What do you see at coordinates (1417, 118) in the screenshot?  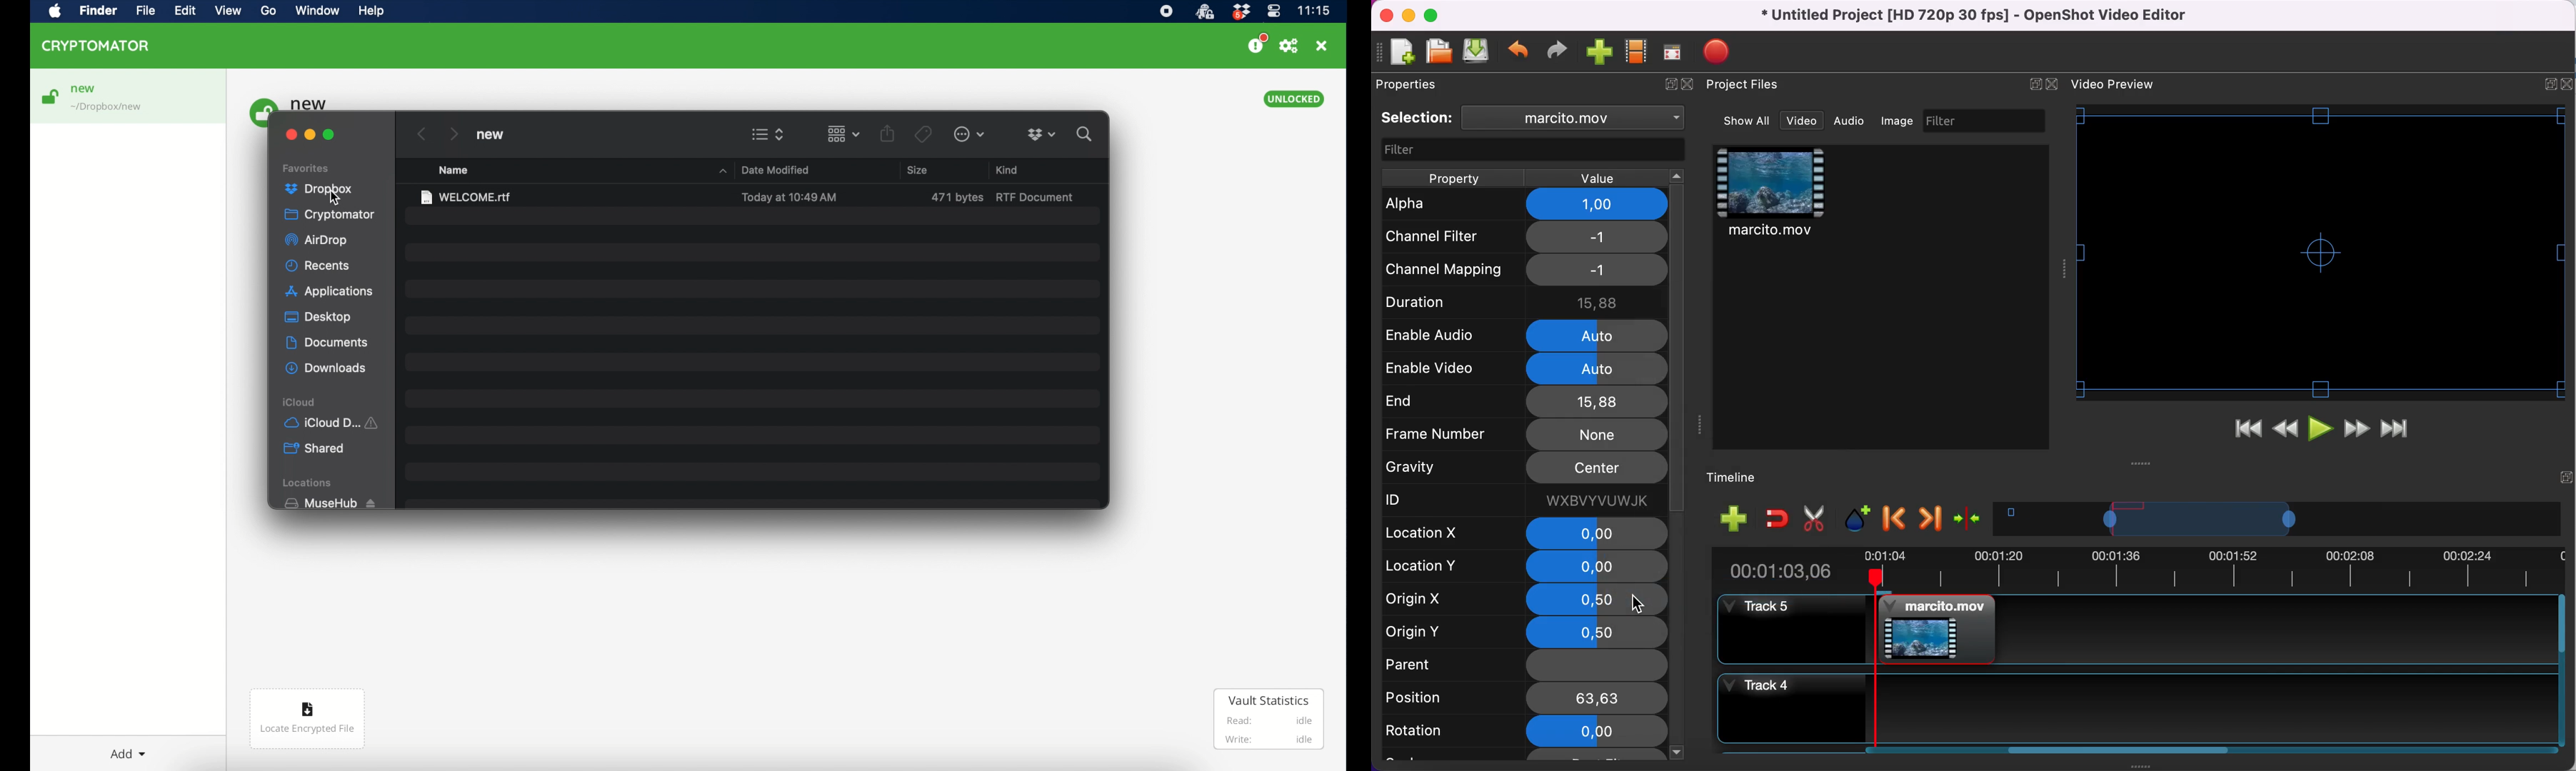 I see `selection` at bounding box center [1417, 118].